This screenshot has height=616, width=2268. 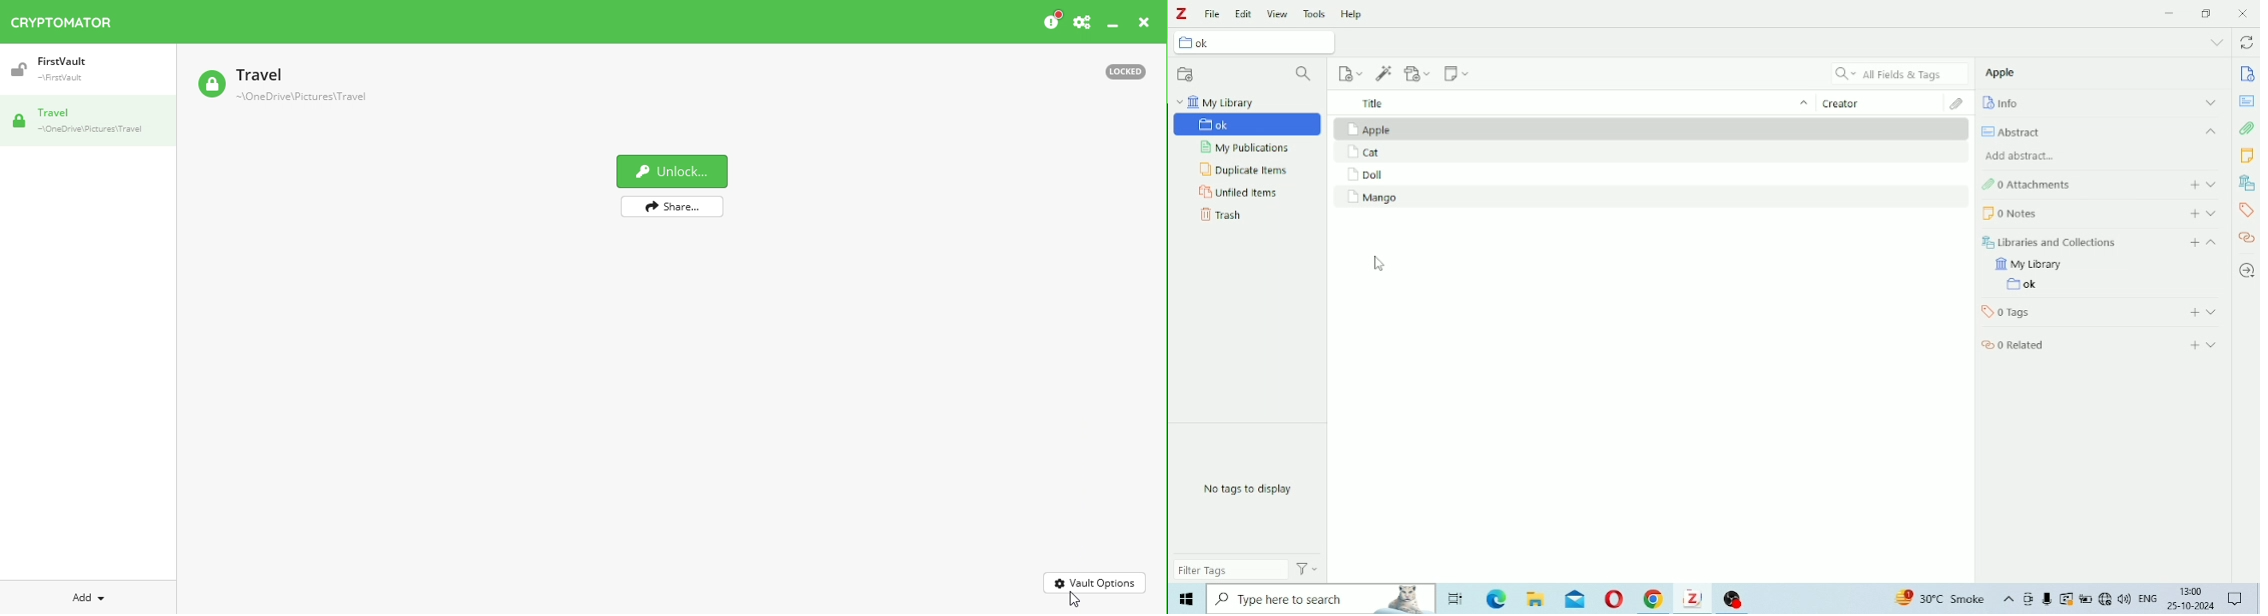 What do you see at coordinates (1380, 262) in the screenshot?
I see `cursor` at bounding box center [1380, 262].